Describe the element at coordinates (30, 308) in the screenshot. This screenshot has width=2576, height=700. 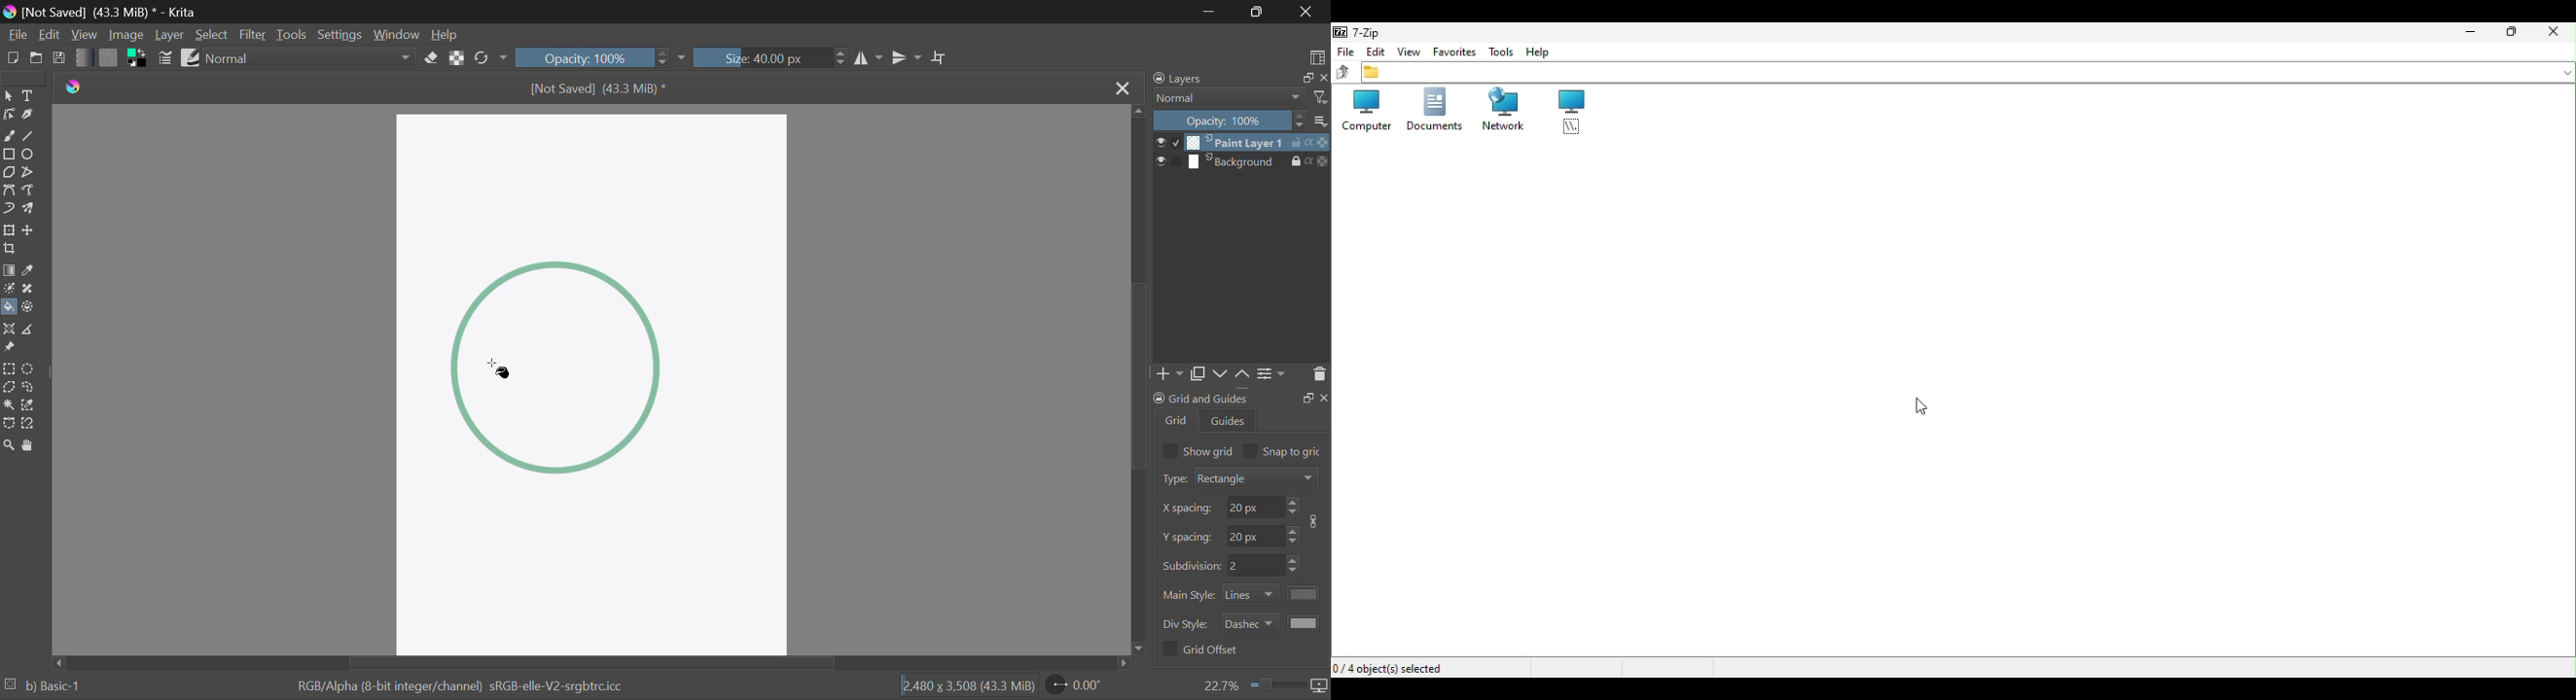
I see `Enclose and Fill` at that location.